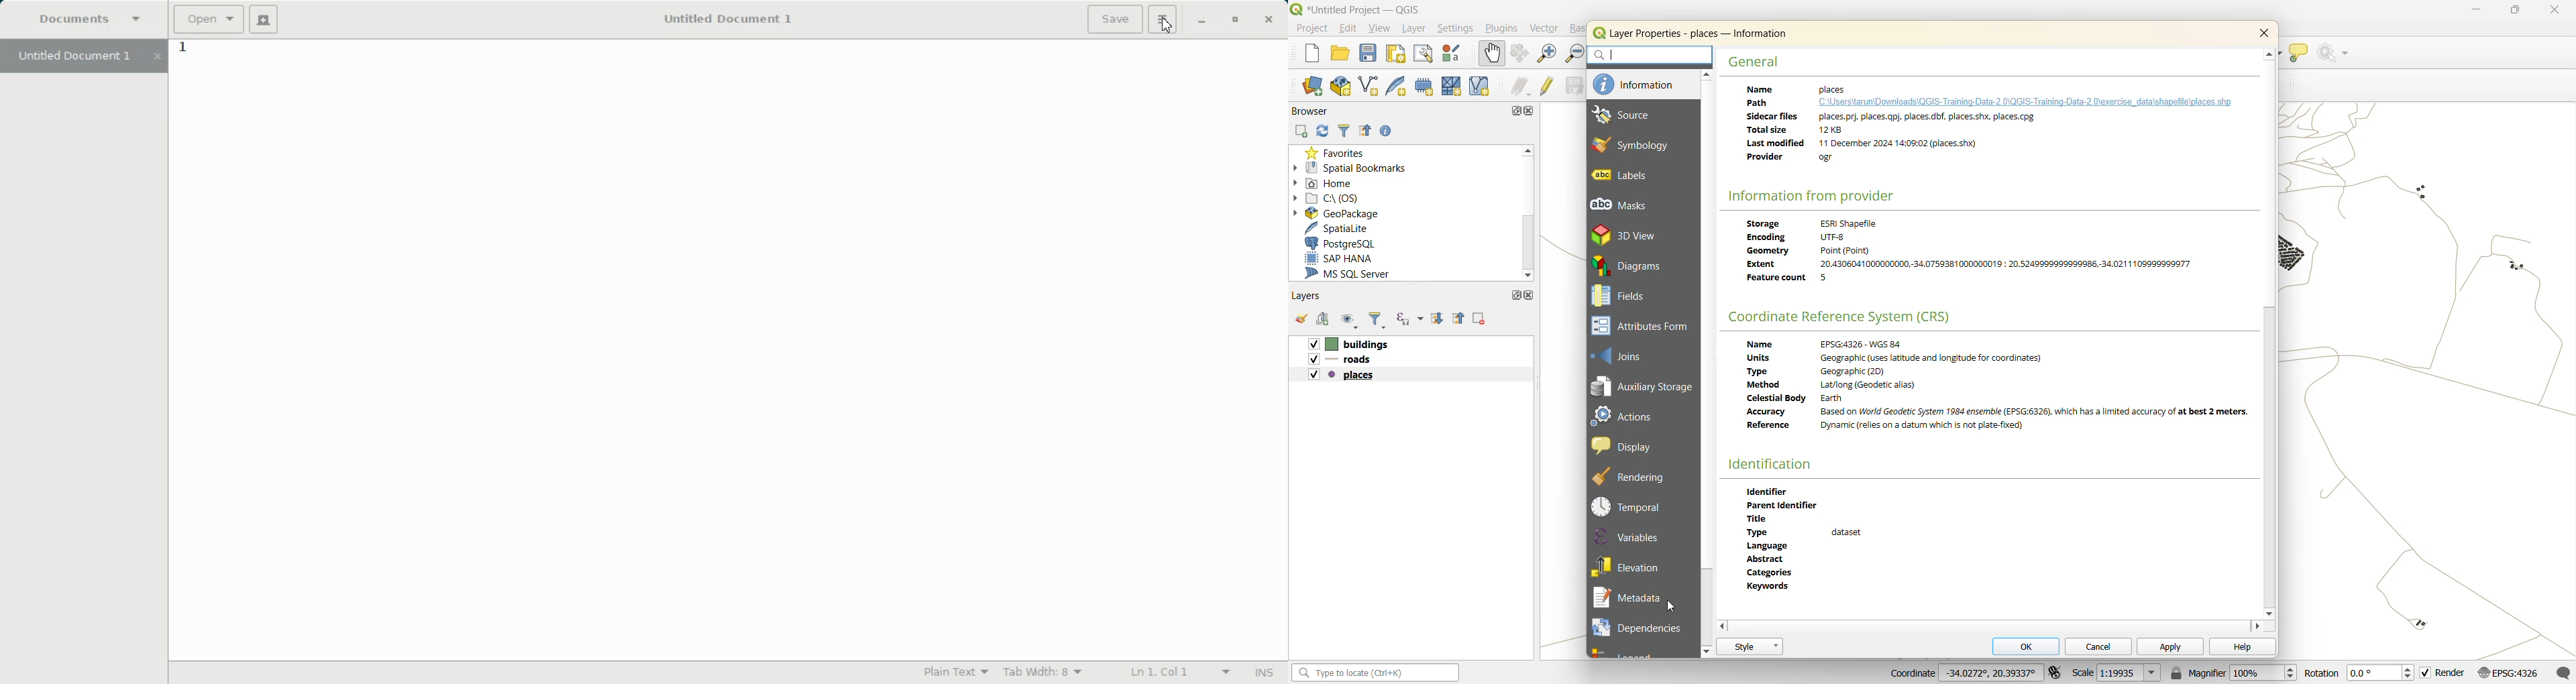 The height and width of the screenshot is (700, 2576). Describe the element at coordinates (1345, 129) in the screenshot. I see `filter` at that location.